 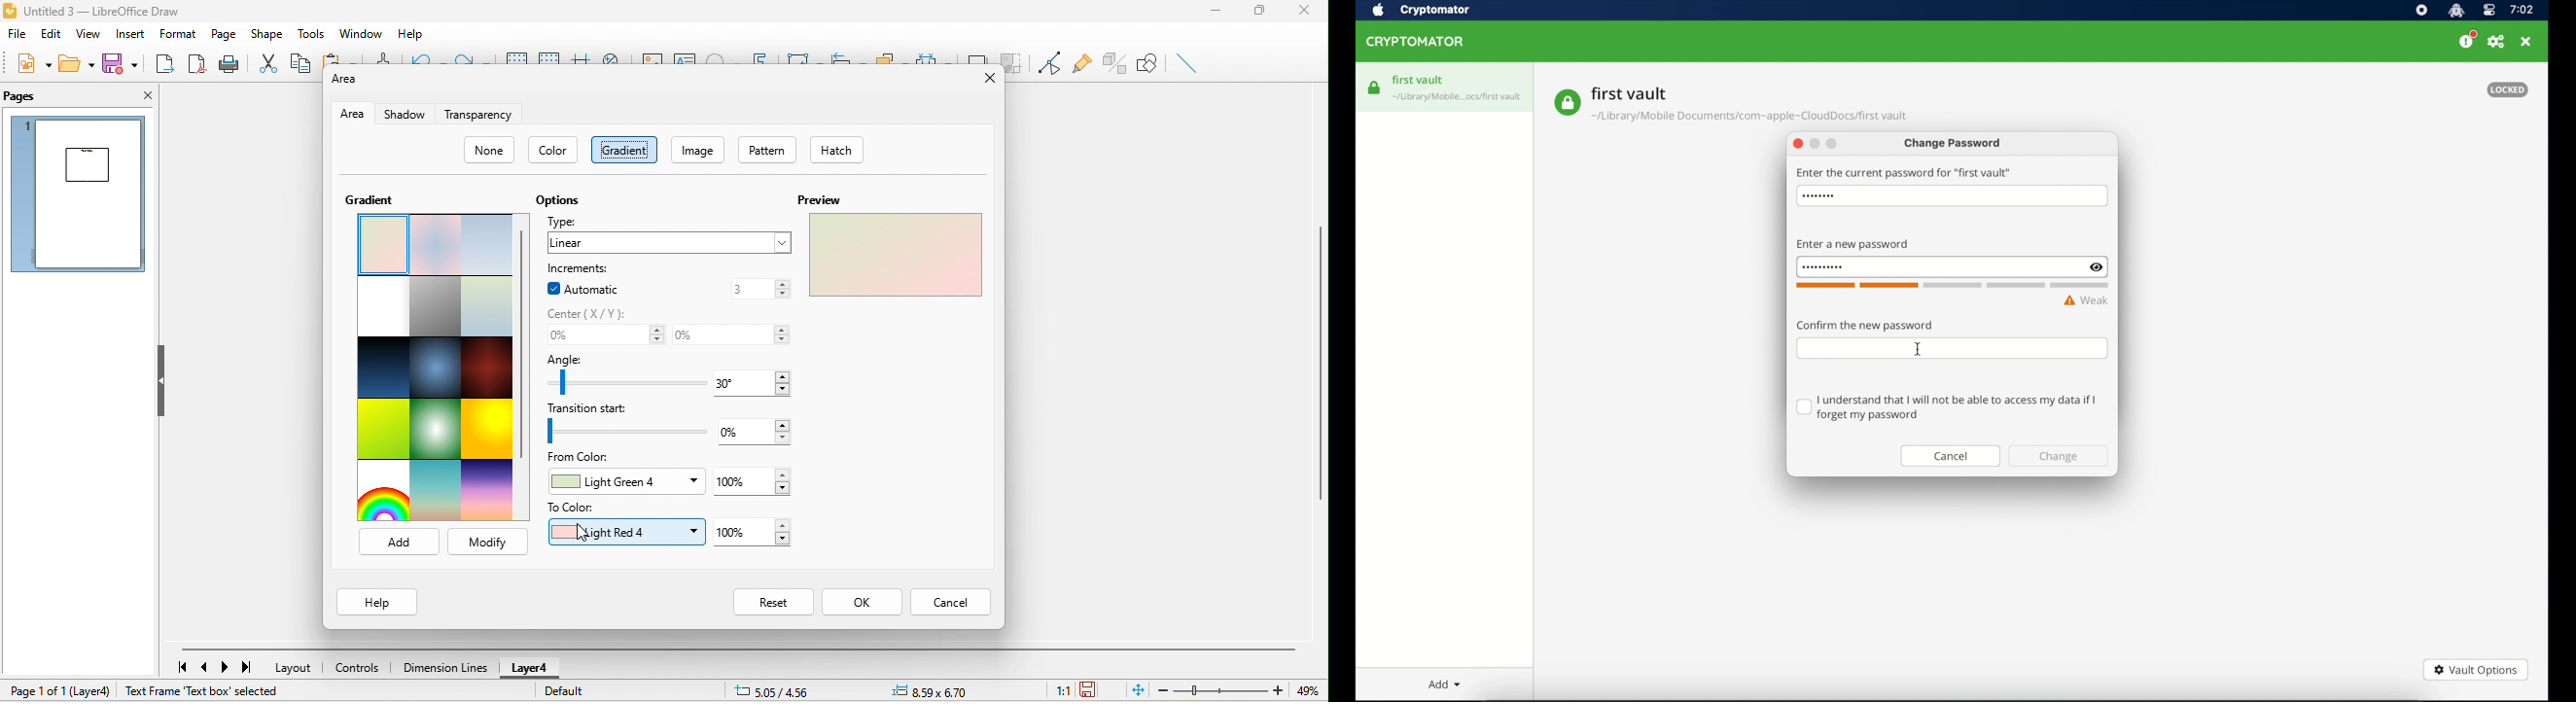 I want to click on set center x/y- 0%, so click(x=605, y=335).